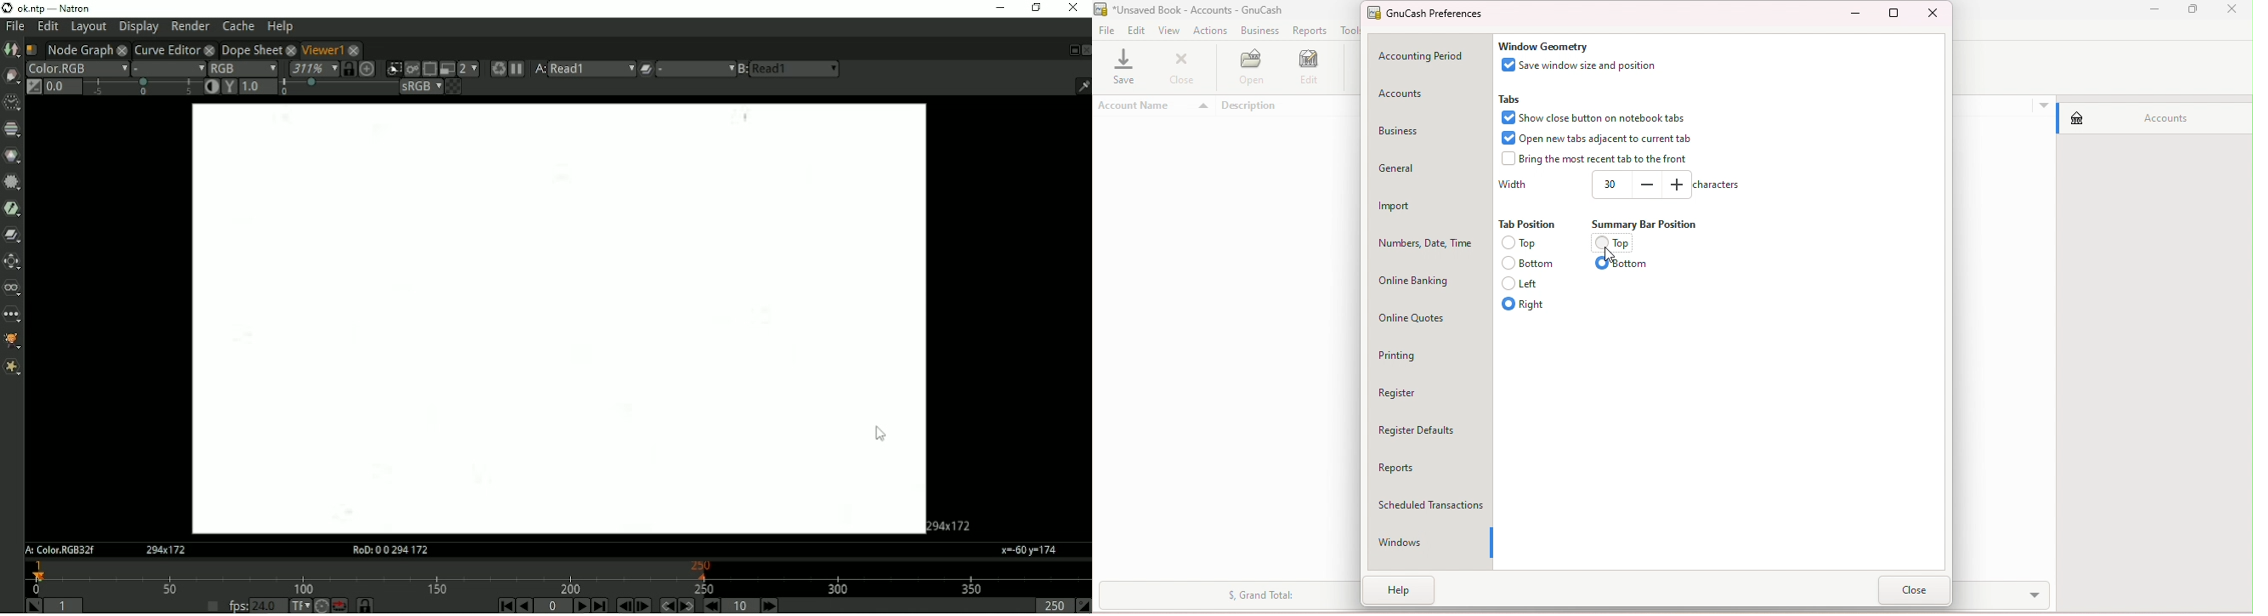 Image resolution: width=2268 pixels, height=616 pixels. I want to click on Proxy mode, so click(447, 69).